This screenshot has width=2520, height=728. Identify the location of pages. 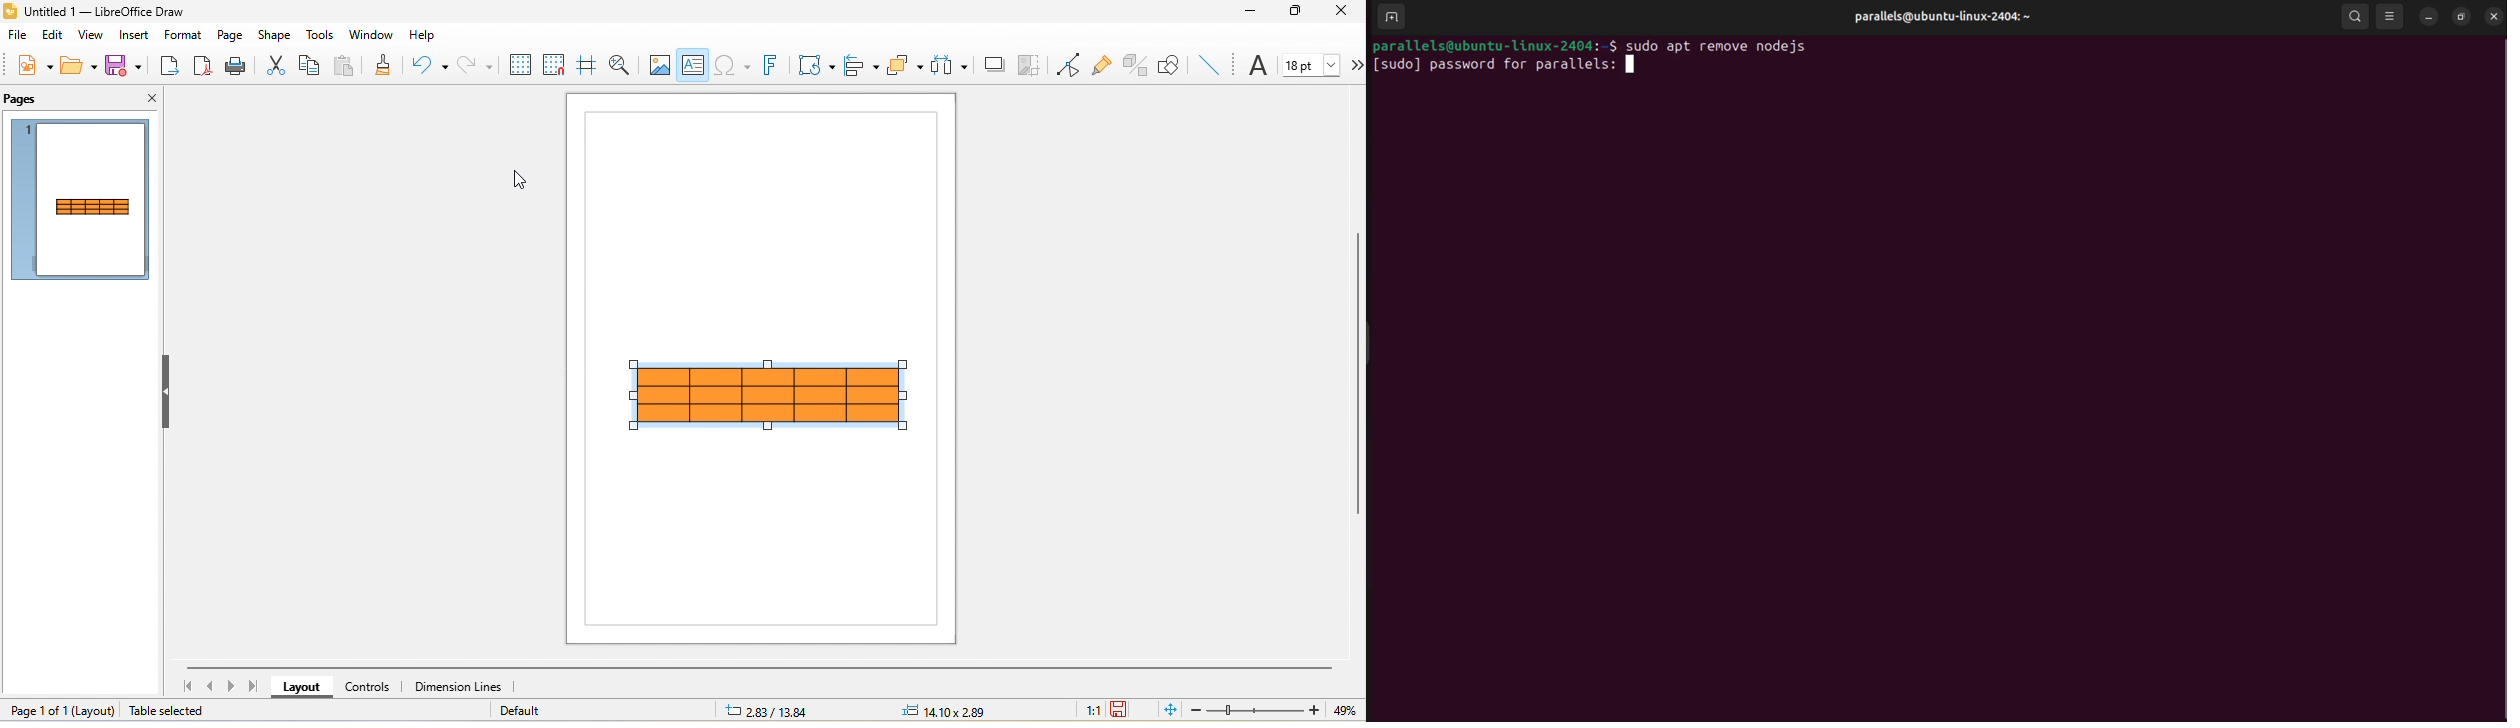
(24, 99).